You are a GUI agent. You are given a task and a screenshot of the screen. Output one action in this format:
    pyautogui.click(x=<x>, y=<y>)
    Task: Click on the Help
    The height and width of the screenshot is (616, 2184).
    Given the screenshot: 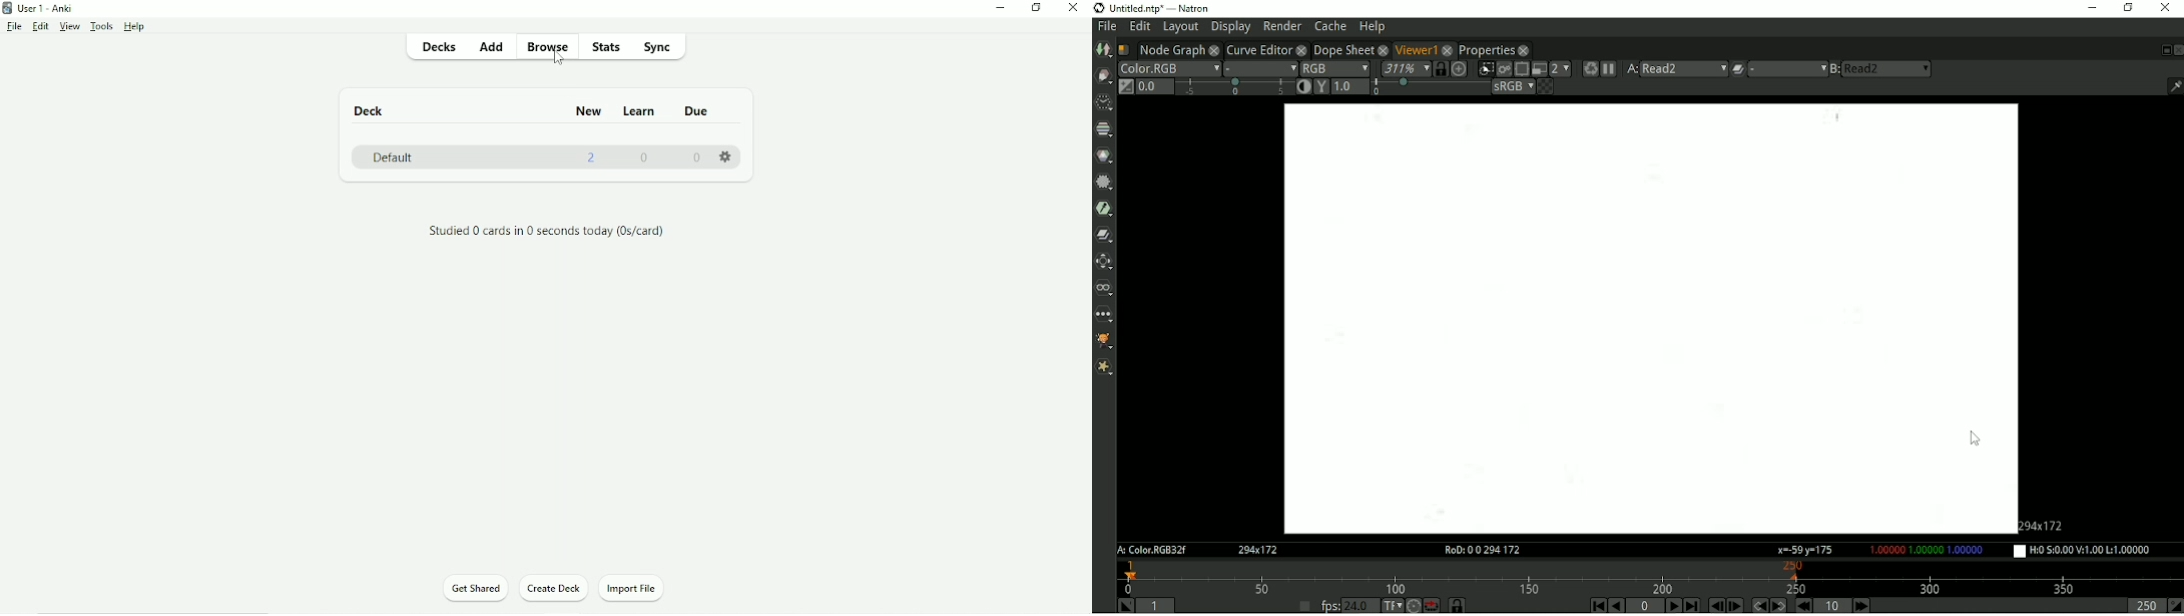 What is the action you would take?
    pyautogui.click(x=135, y=26)
    